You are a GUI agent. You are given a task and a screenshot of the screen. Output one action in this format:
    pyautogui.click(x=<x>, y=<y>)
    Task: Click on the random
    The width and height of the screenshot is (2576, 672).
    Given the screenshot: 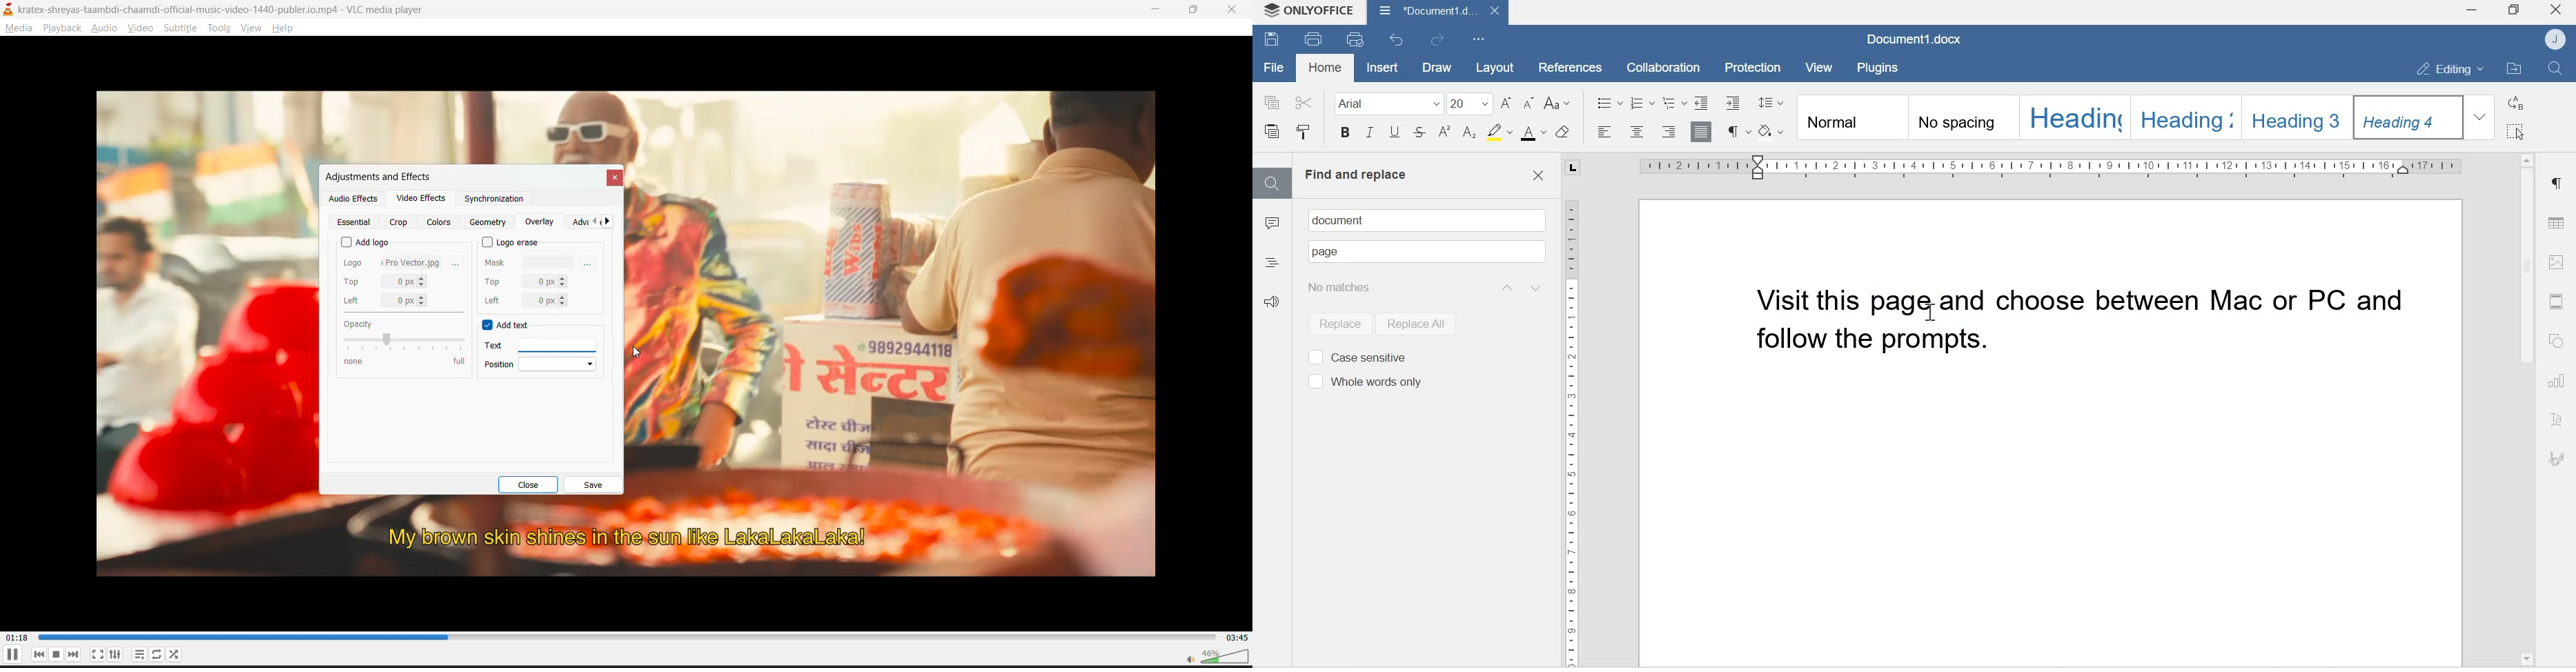 What is the action you would take?
    pyautogui.click(x=178, y=656)
    